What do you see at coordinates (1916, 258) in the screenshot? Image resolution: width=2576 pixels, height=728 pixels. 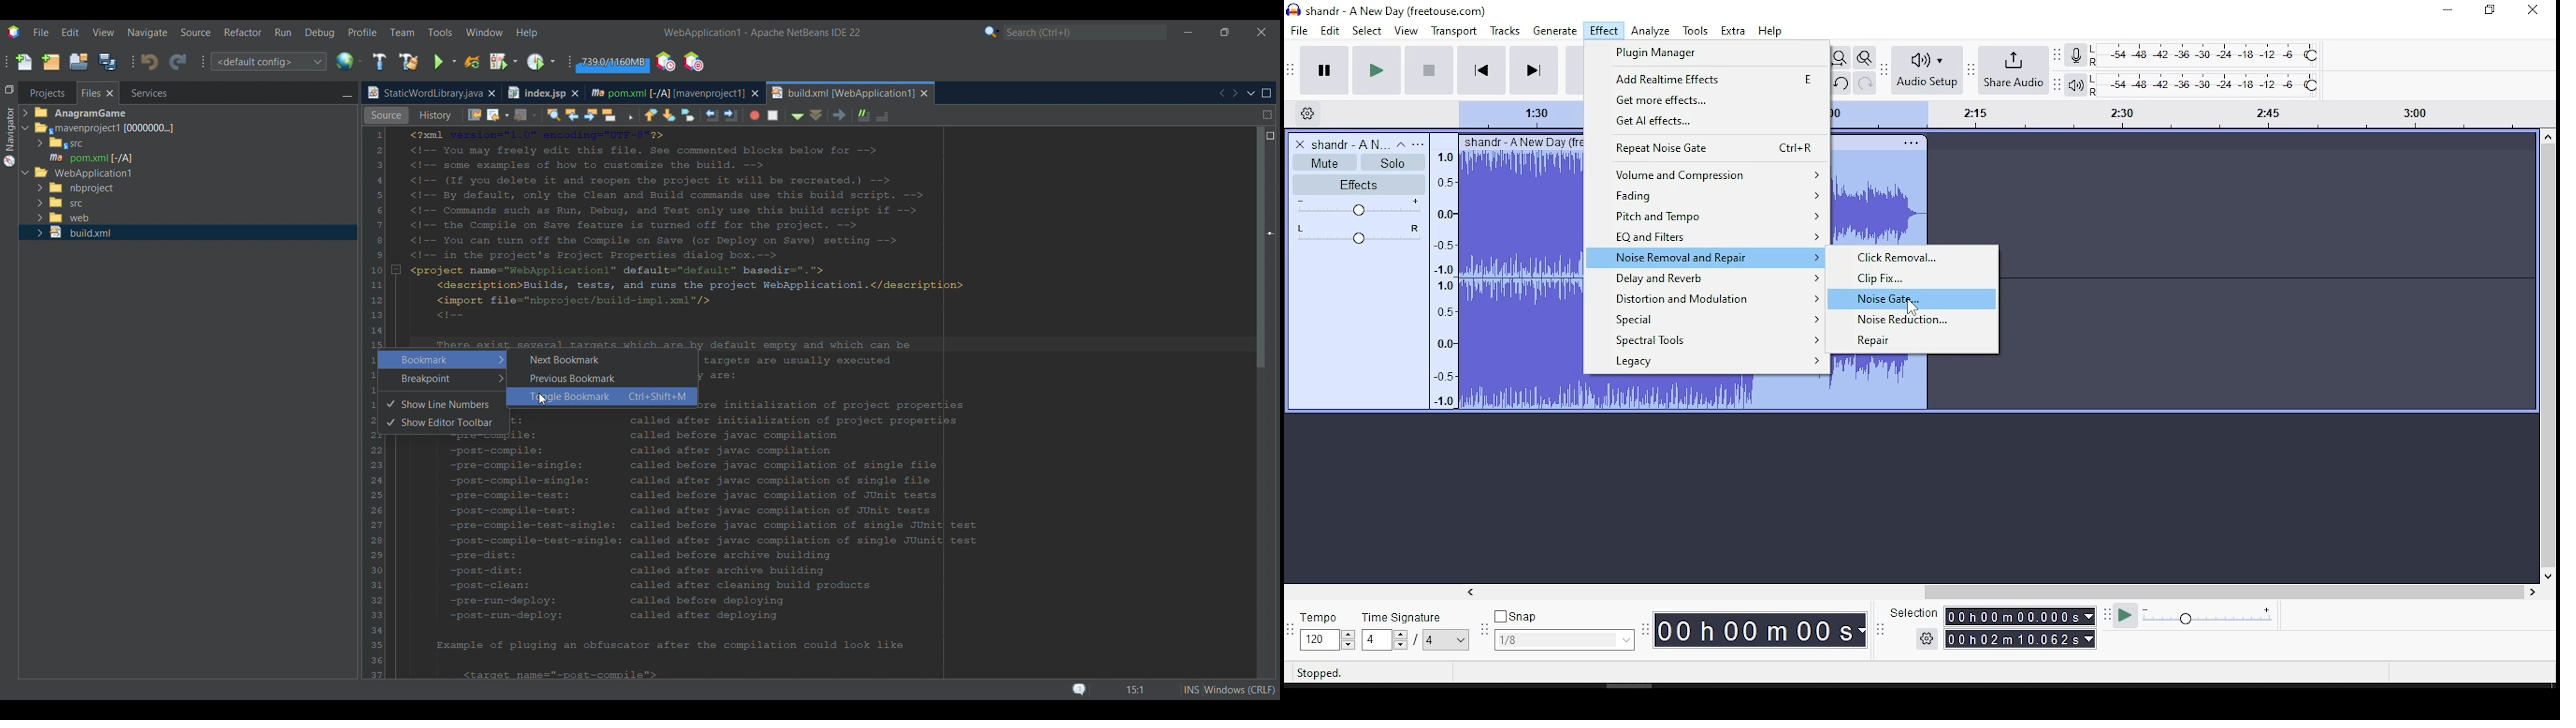 I see `click removal` at bounding box center [1916, 258].